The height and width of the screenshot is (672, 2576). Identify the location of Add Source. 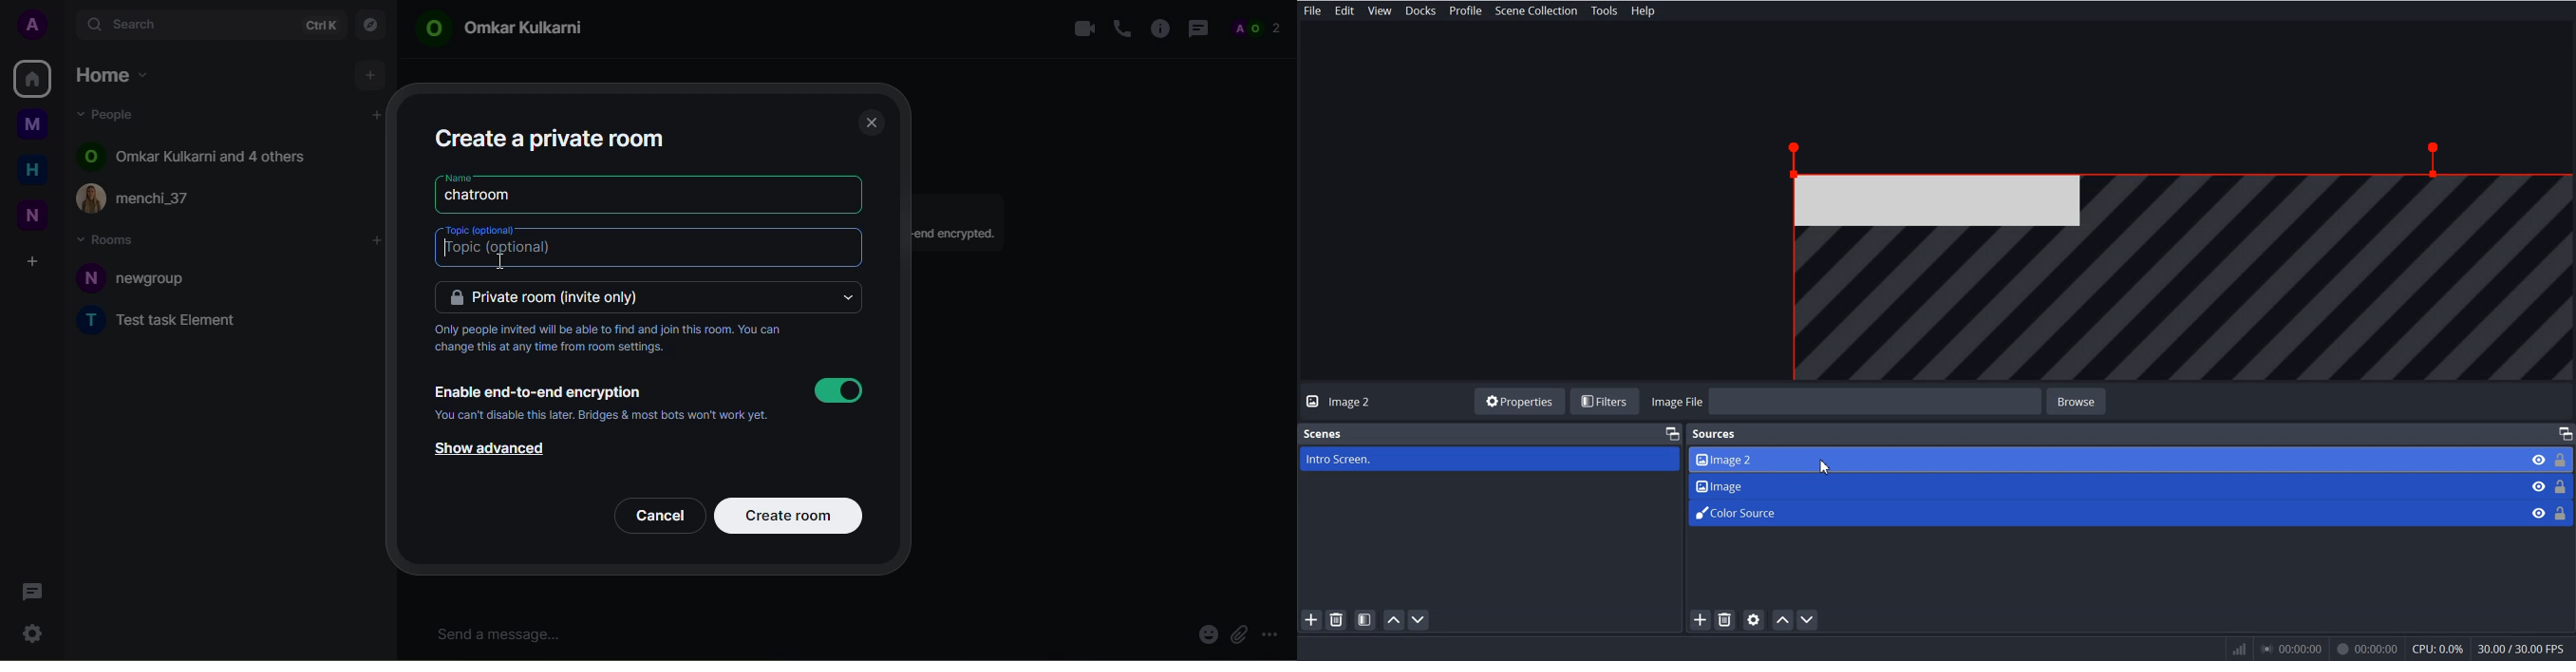
(1698, 620).